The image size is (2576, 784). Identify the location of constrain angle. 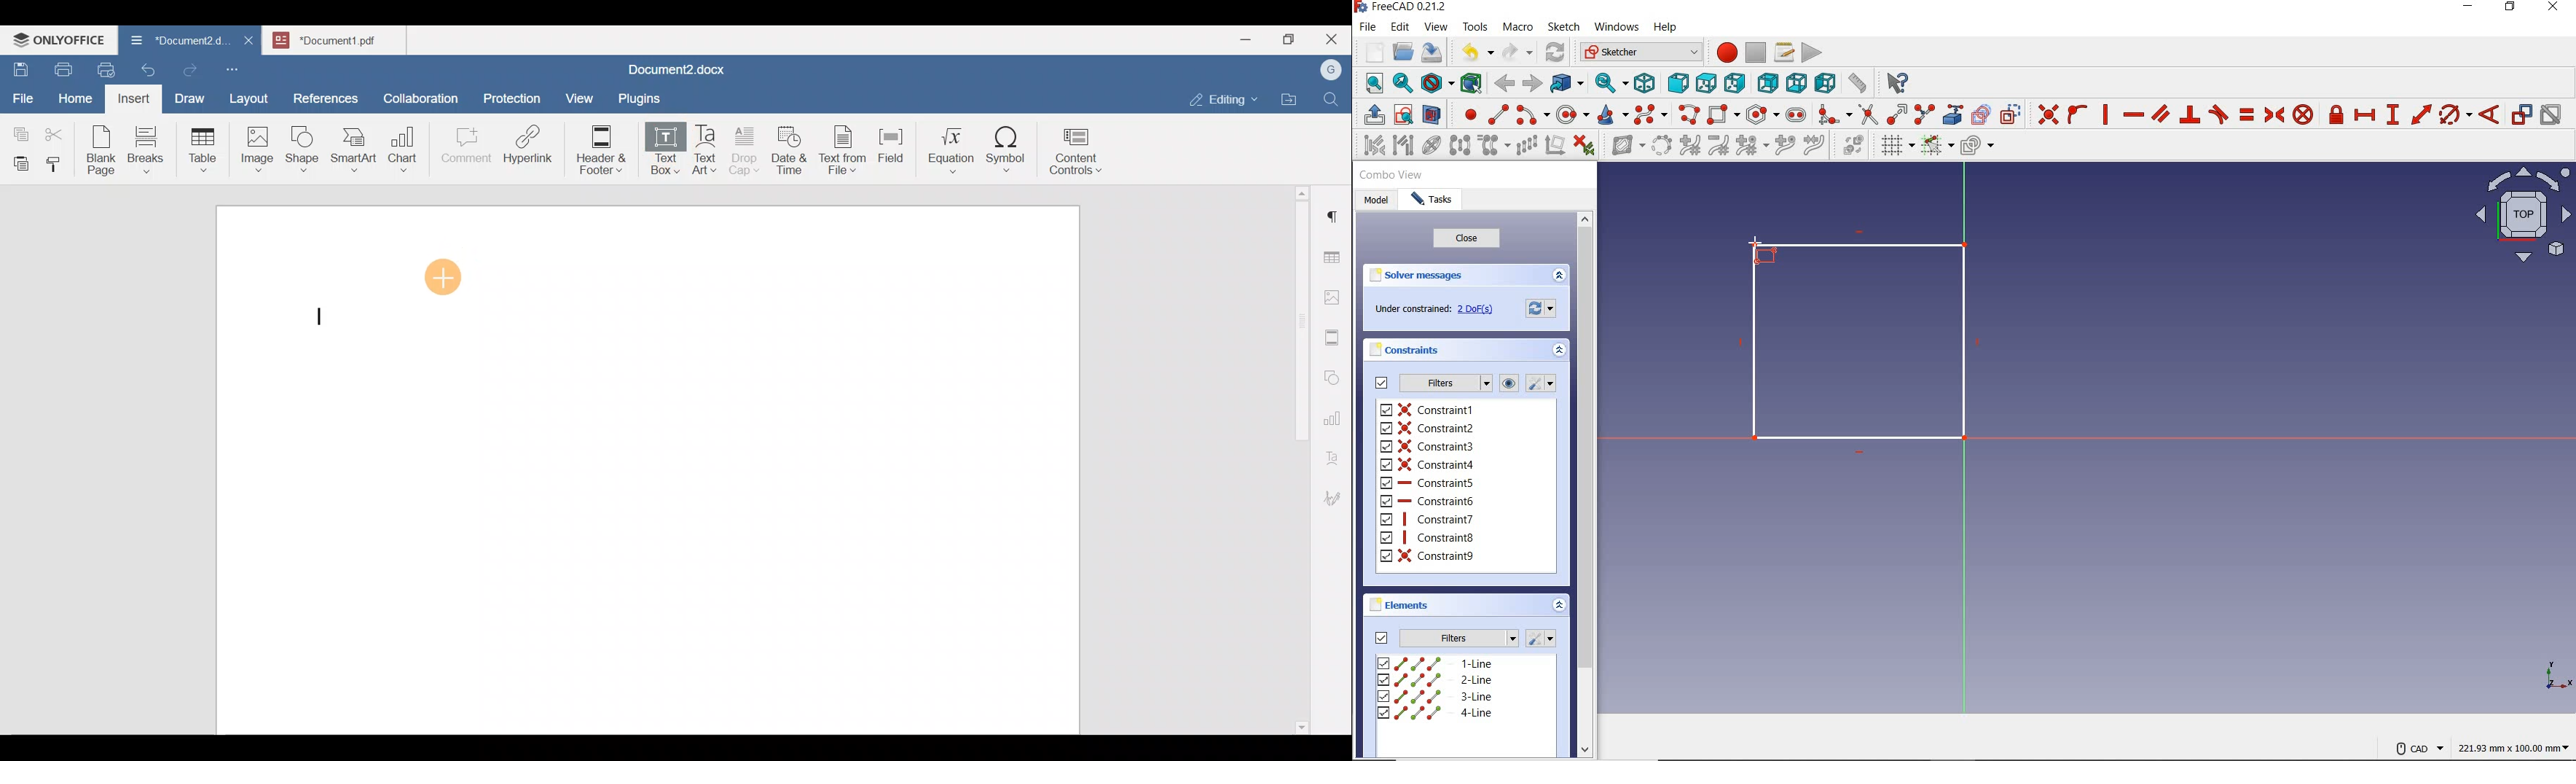
(2490, 115).